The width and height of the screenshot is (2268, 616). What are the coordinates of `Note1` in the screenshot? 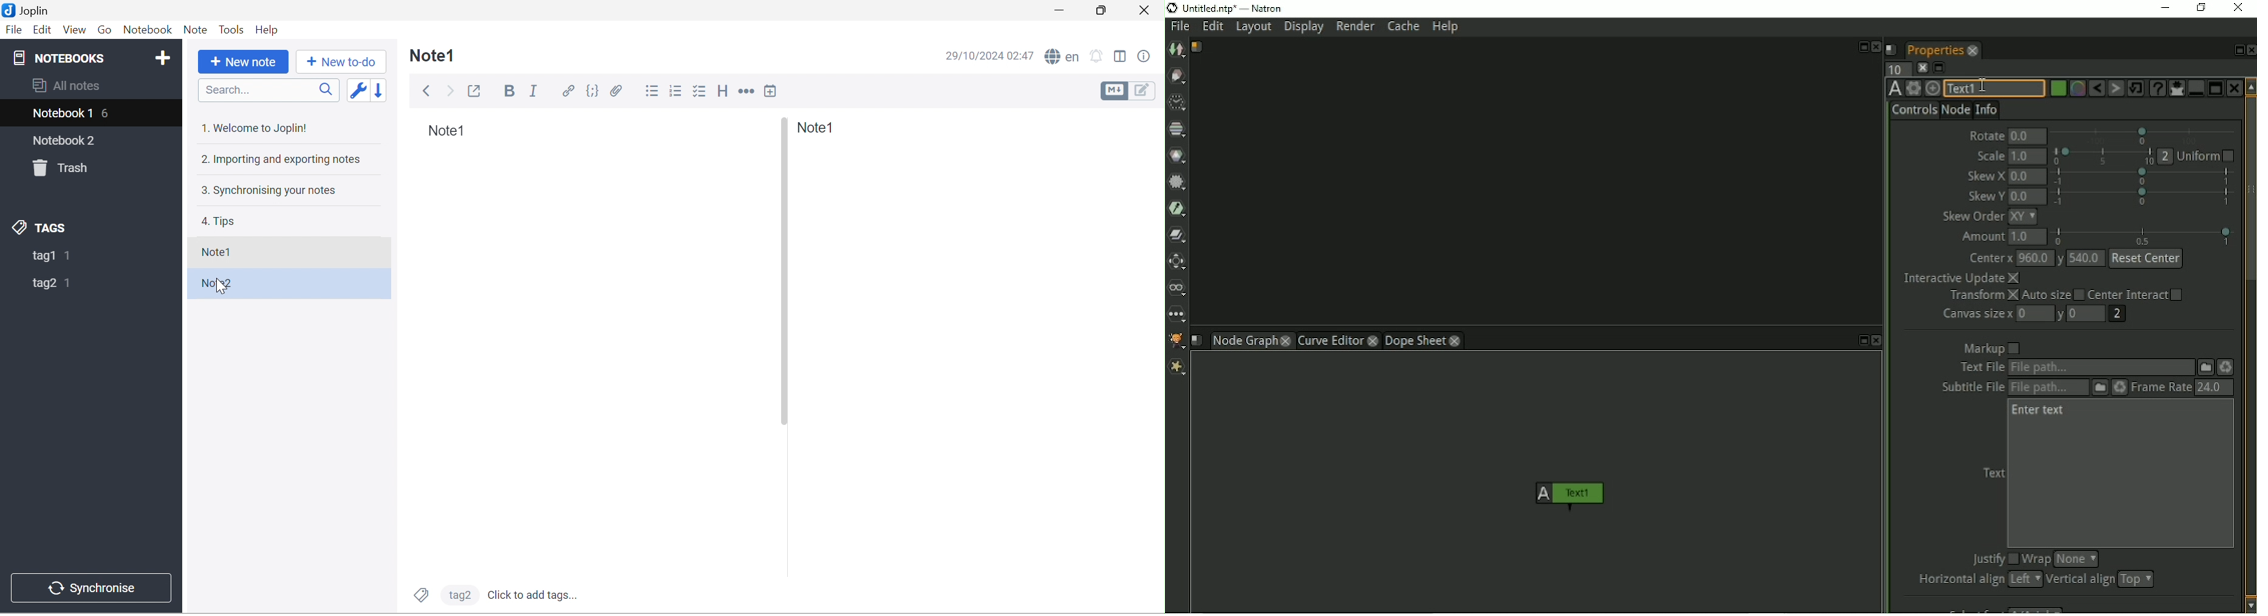 It's located at (819, 129).